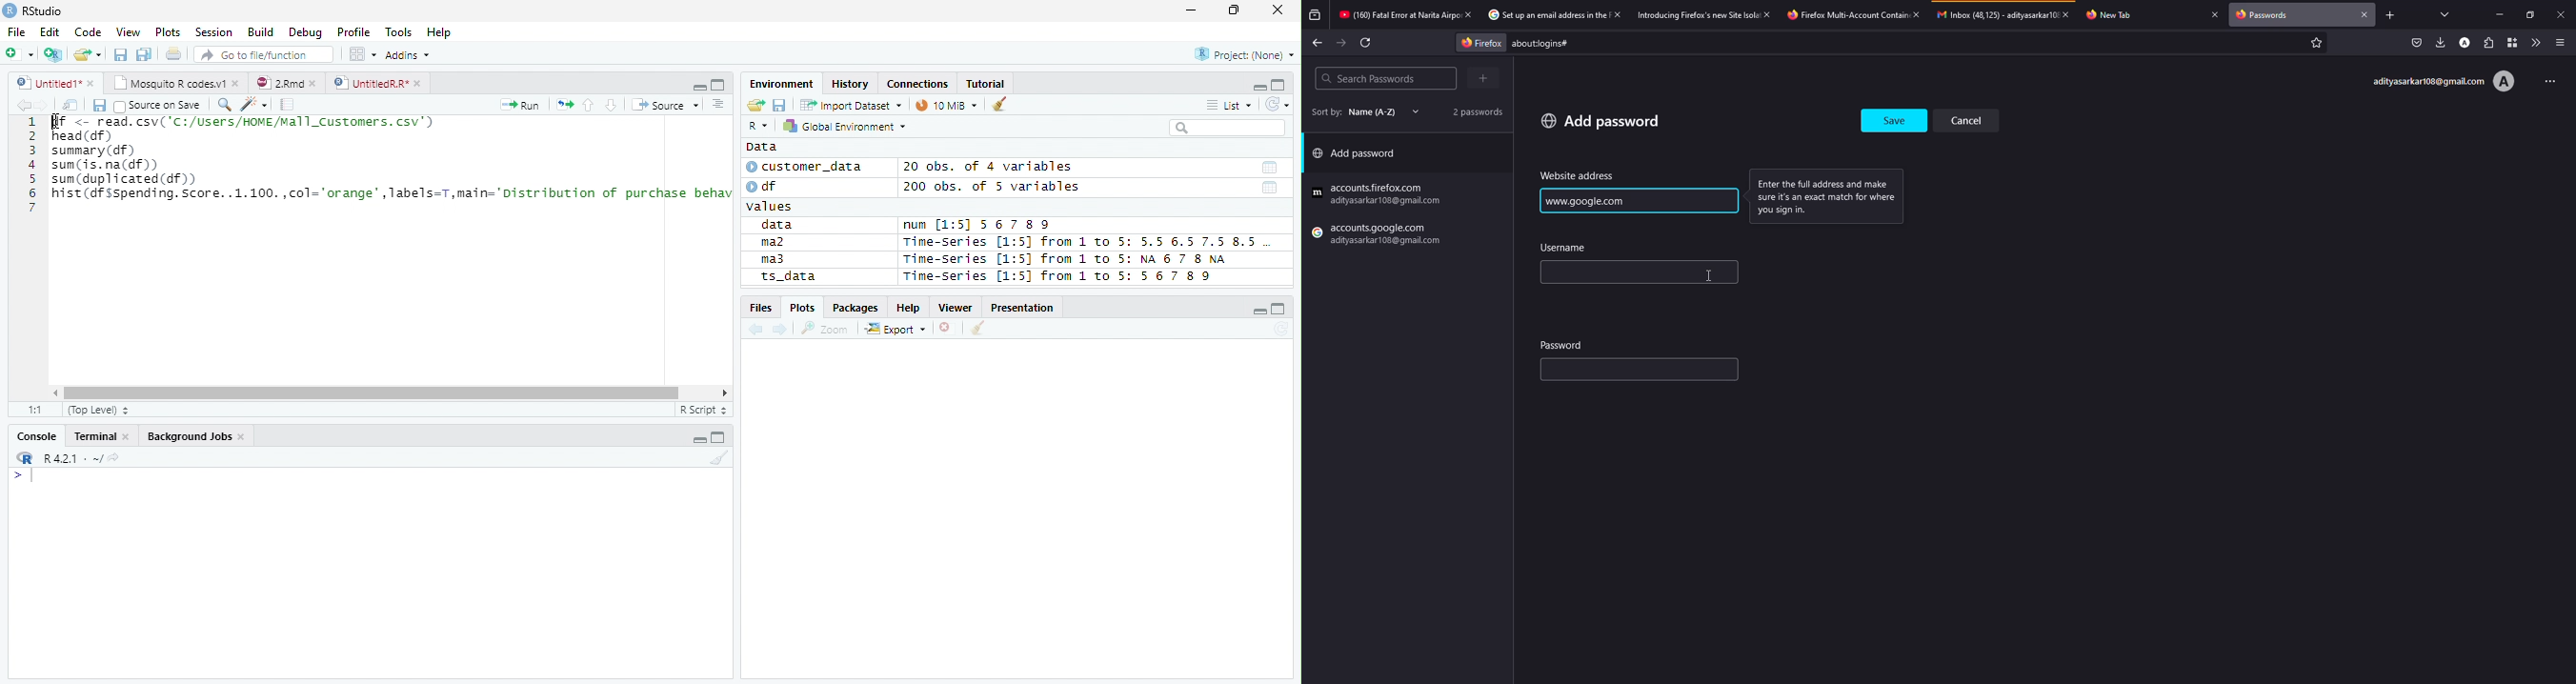 Image resolution: width=2576 pixels, height=700 pixels. I want to click on Minimze, so click(1258, 86).